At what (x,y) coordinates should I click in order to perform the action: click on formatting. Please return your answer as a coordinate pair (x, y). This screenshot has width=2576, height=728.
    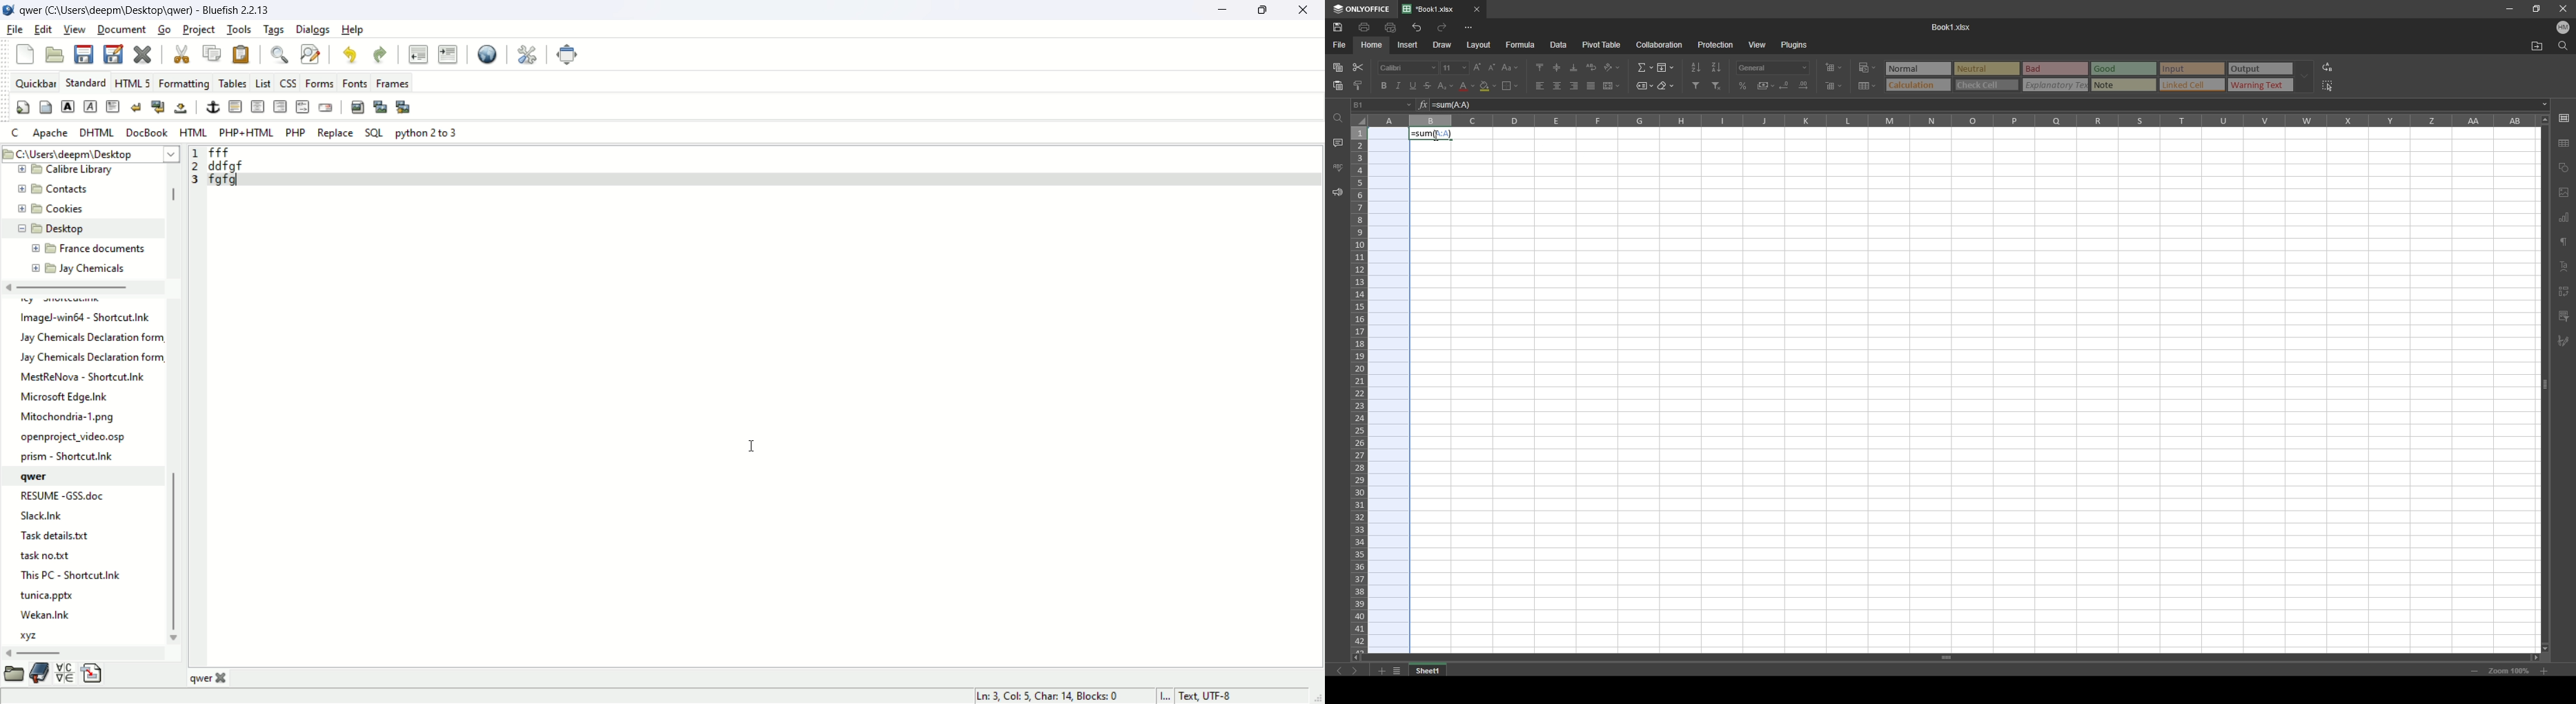
    Looking at the image, I should click on (183, 83).